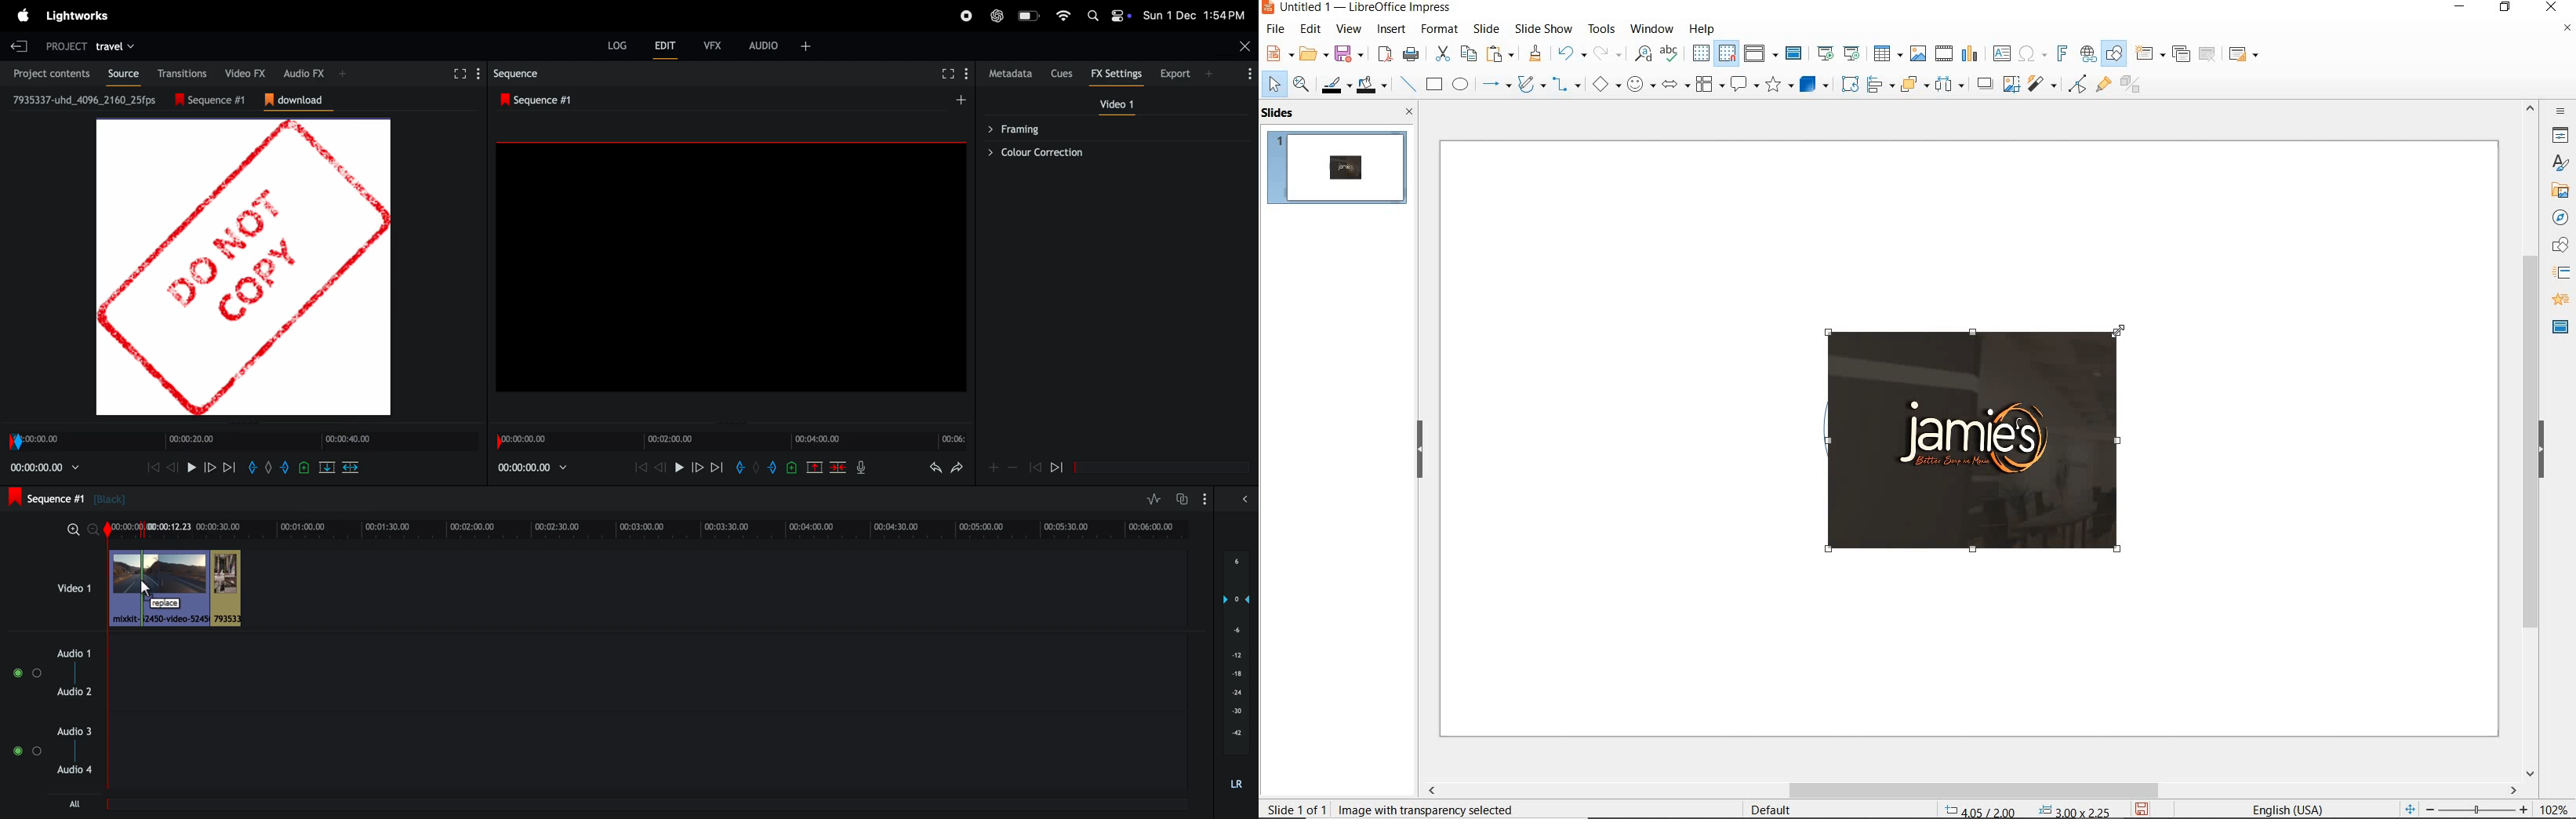 The image size is (2576, 840). What do you see at coordinates (1917, 53) in the screenshot?
I see `insert image` at bounding box center [1917, 53].